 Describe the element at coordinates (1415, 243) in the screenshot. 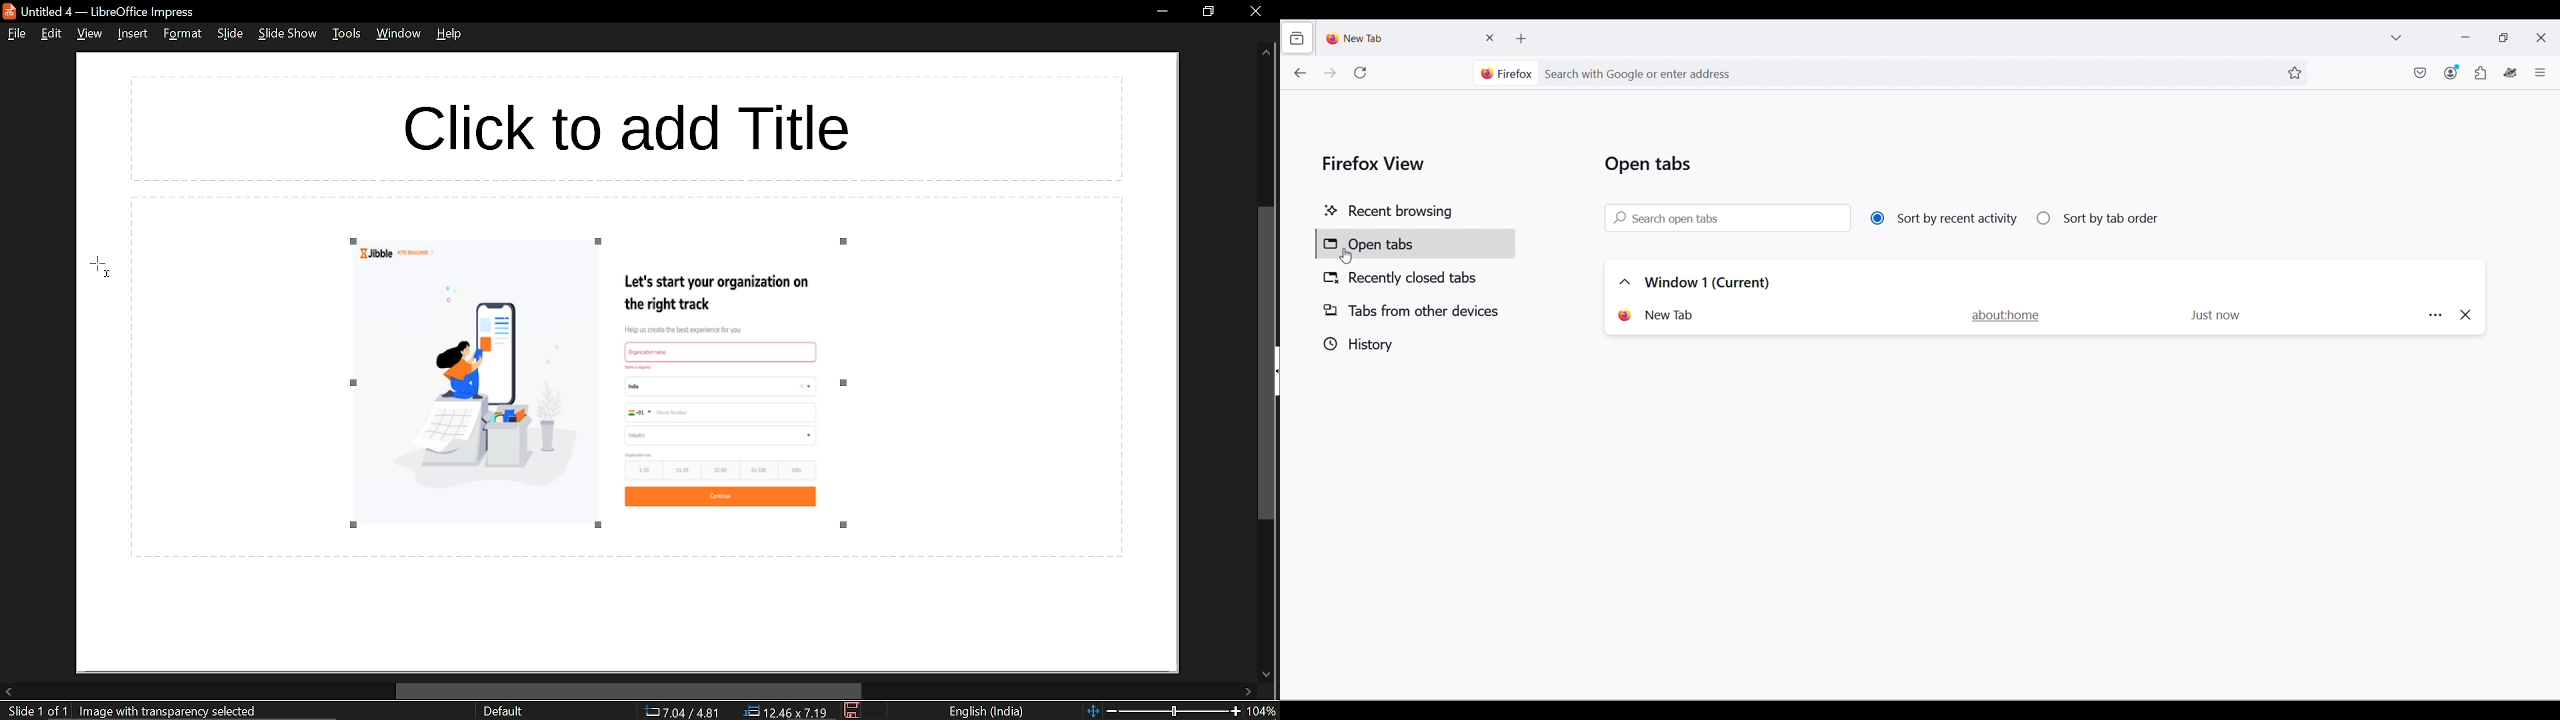

I see `Open tabs` at that location.